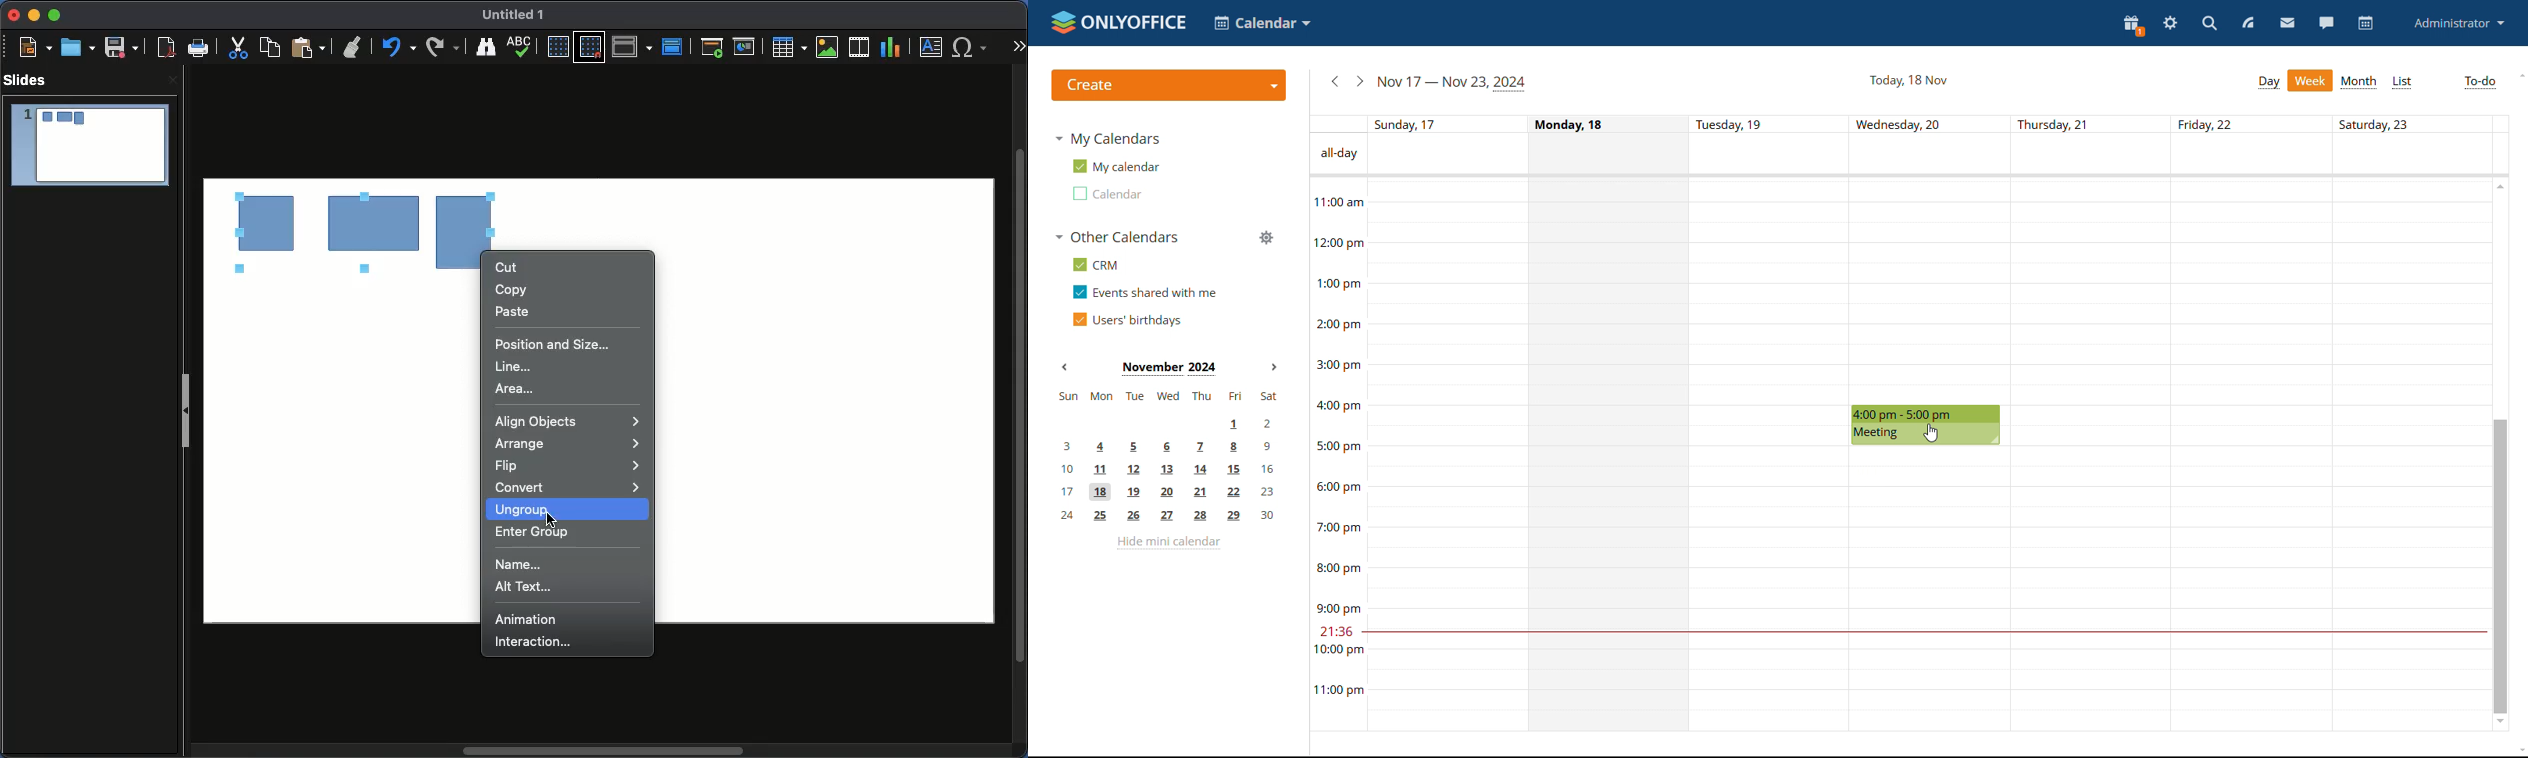 The height and width of the screenshot is (784, 2548). What do you see at coordinates (590, 47) in the screenshot?
I see `Snap to grid` at bounding box center [590, 47].